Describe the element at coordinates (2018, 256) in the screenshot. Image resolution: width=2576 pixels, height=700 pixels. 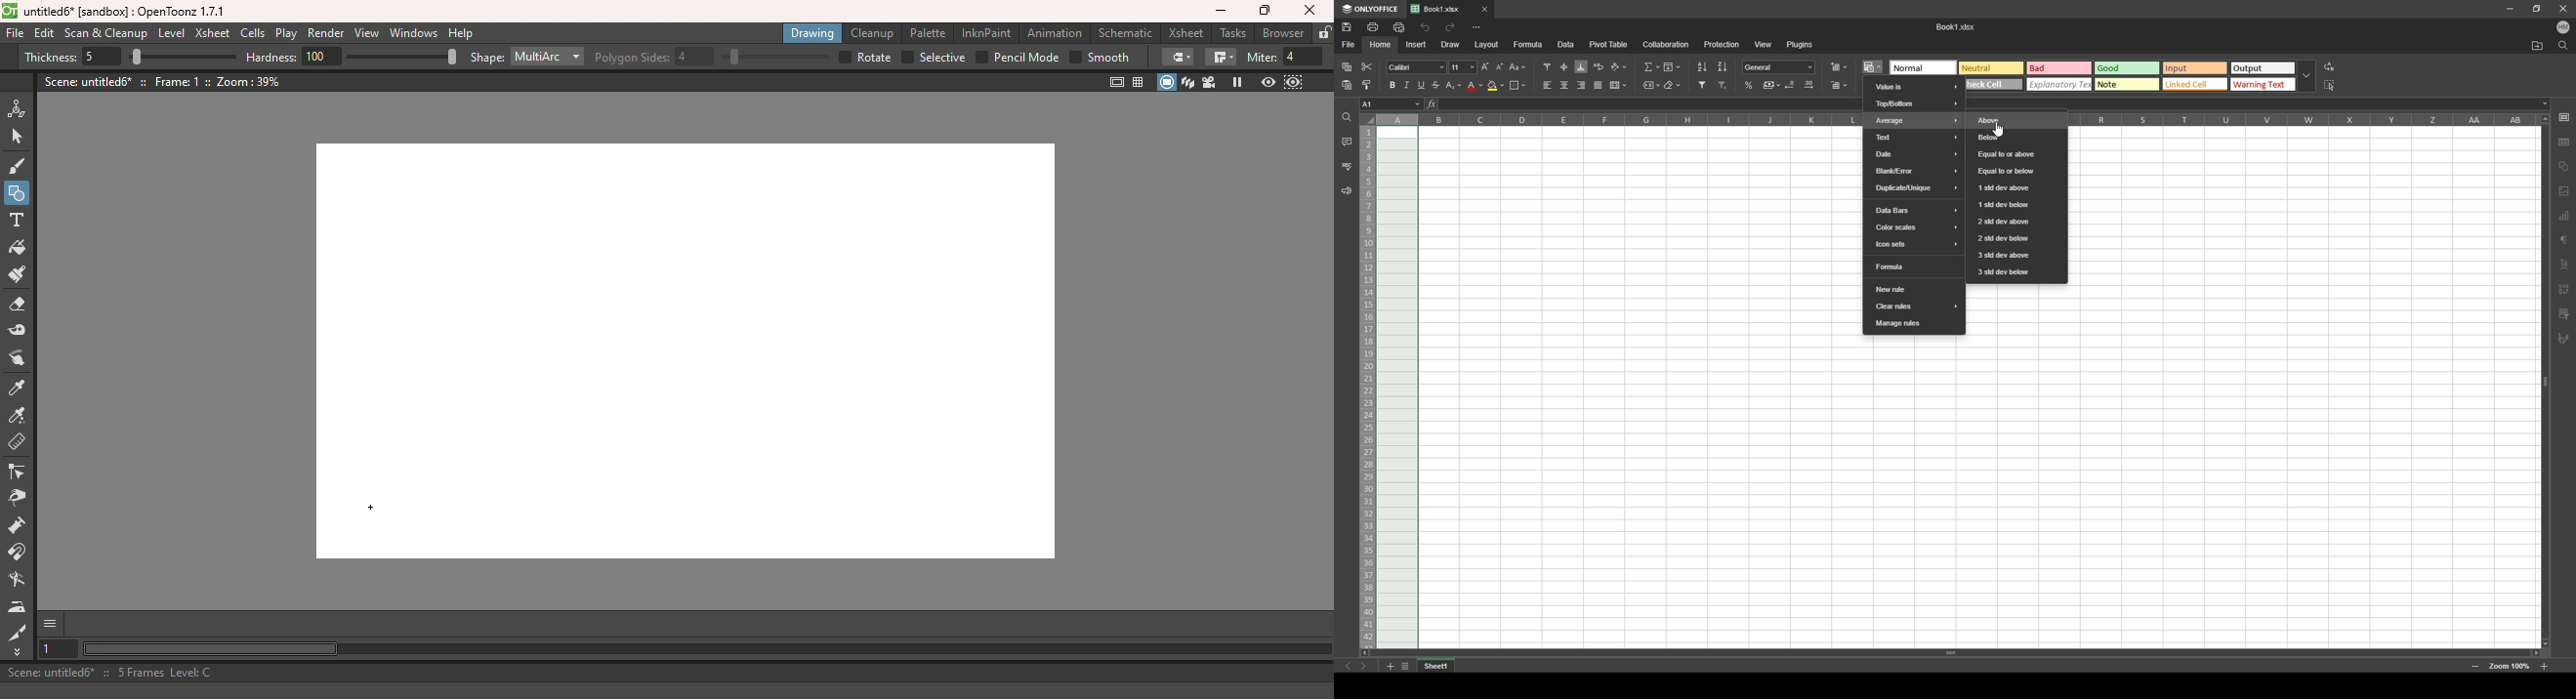
I see `3 std dev above` at that location.